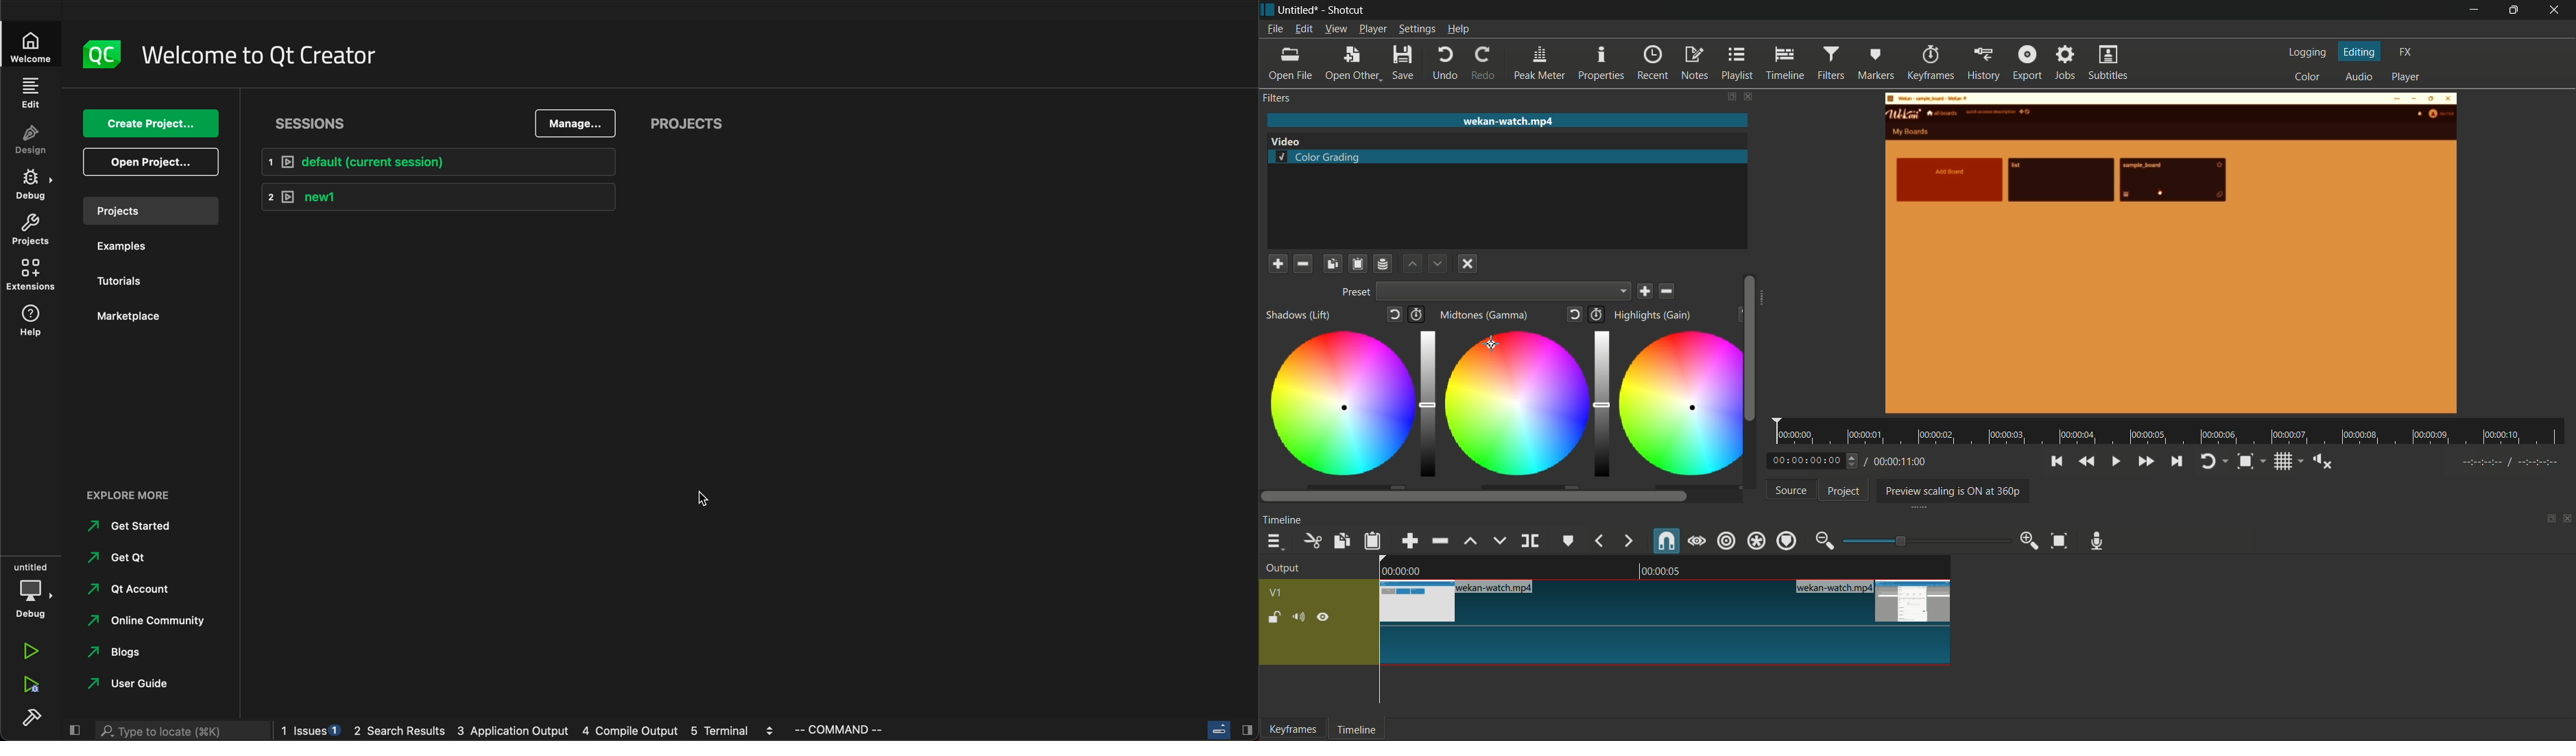  I want to click on current time, so click(1816, 460).